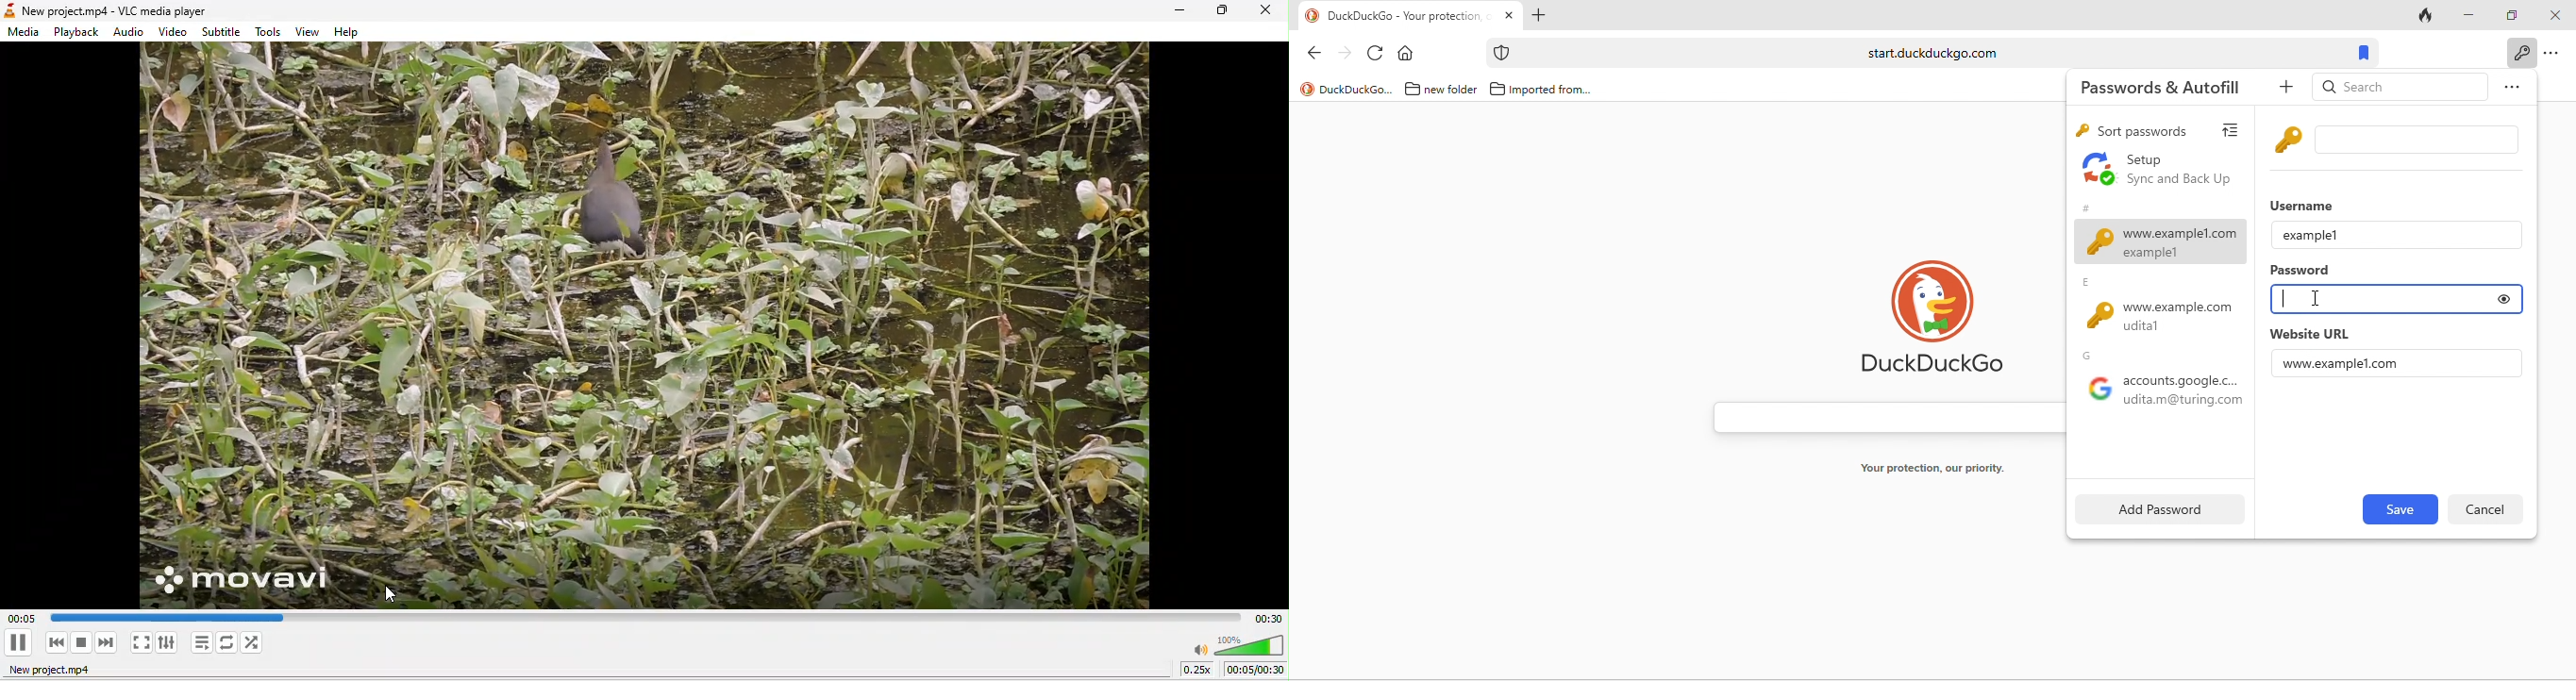  What do you see at coordinates (1220, 11) in the screenshot?
I see `maximize` at bounding box center [1220, 11].